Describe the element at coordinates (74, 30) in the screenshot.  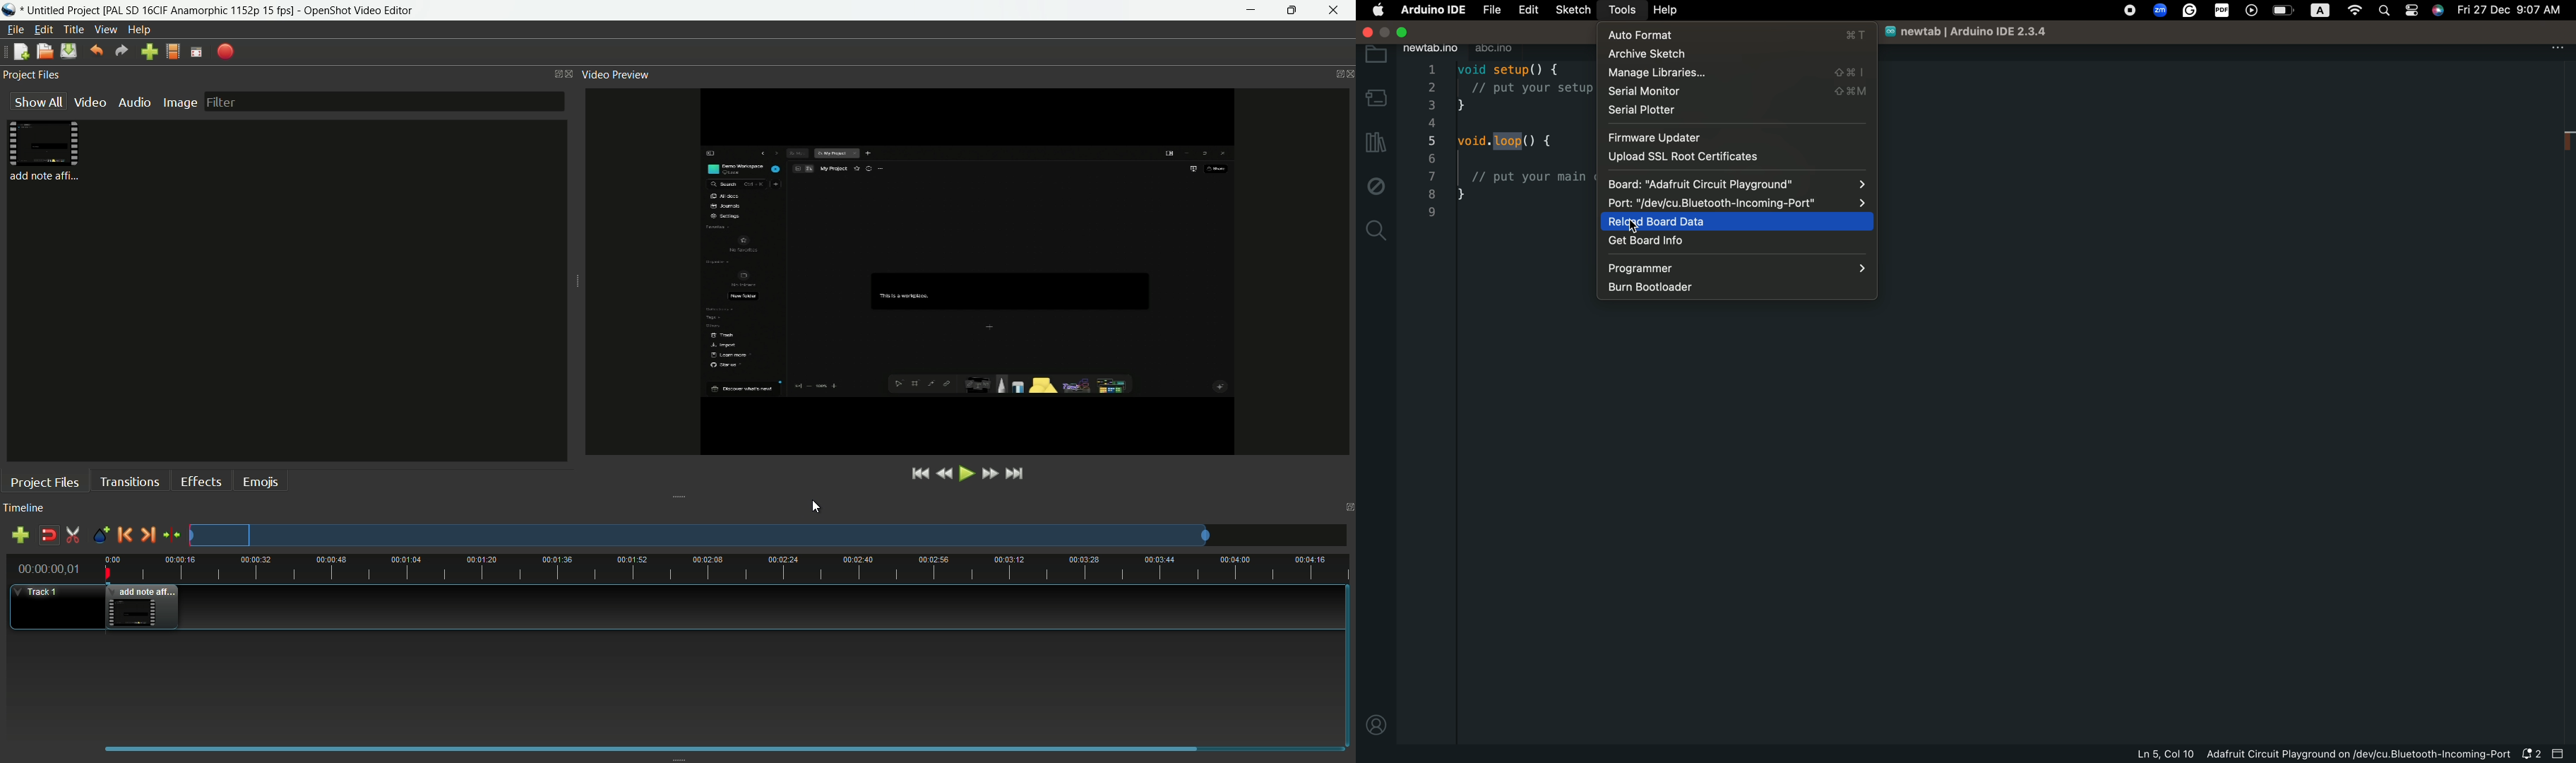
I see `title menu` at that location.